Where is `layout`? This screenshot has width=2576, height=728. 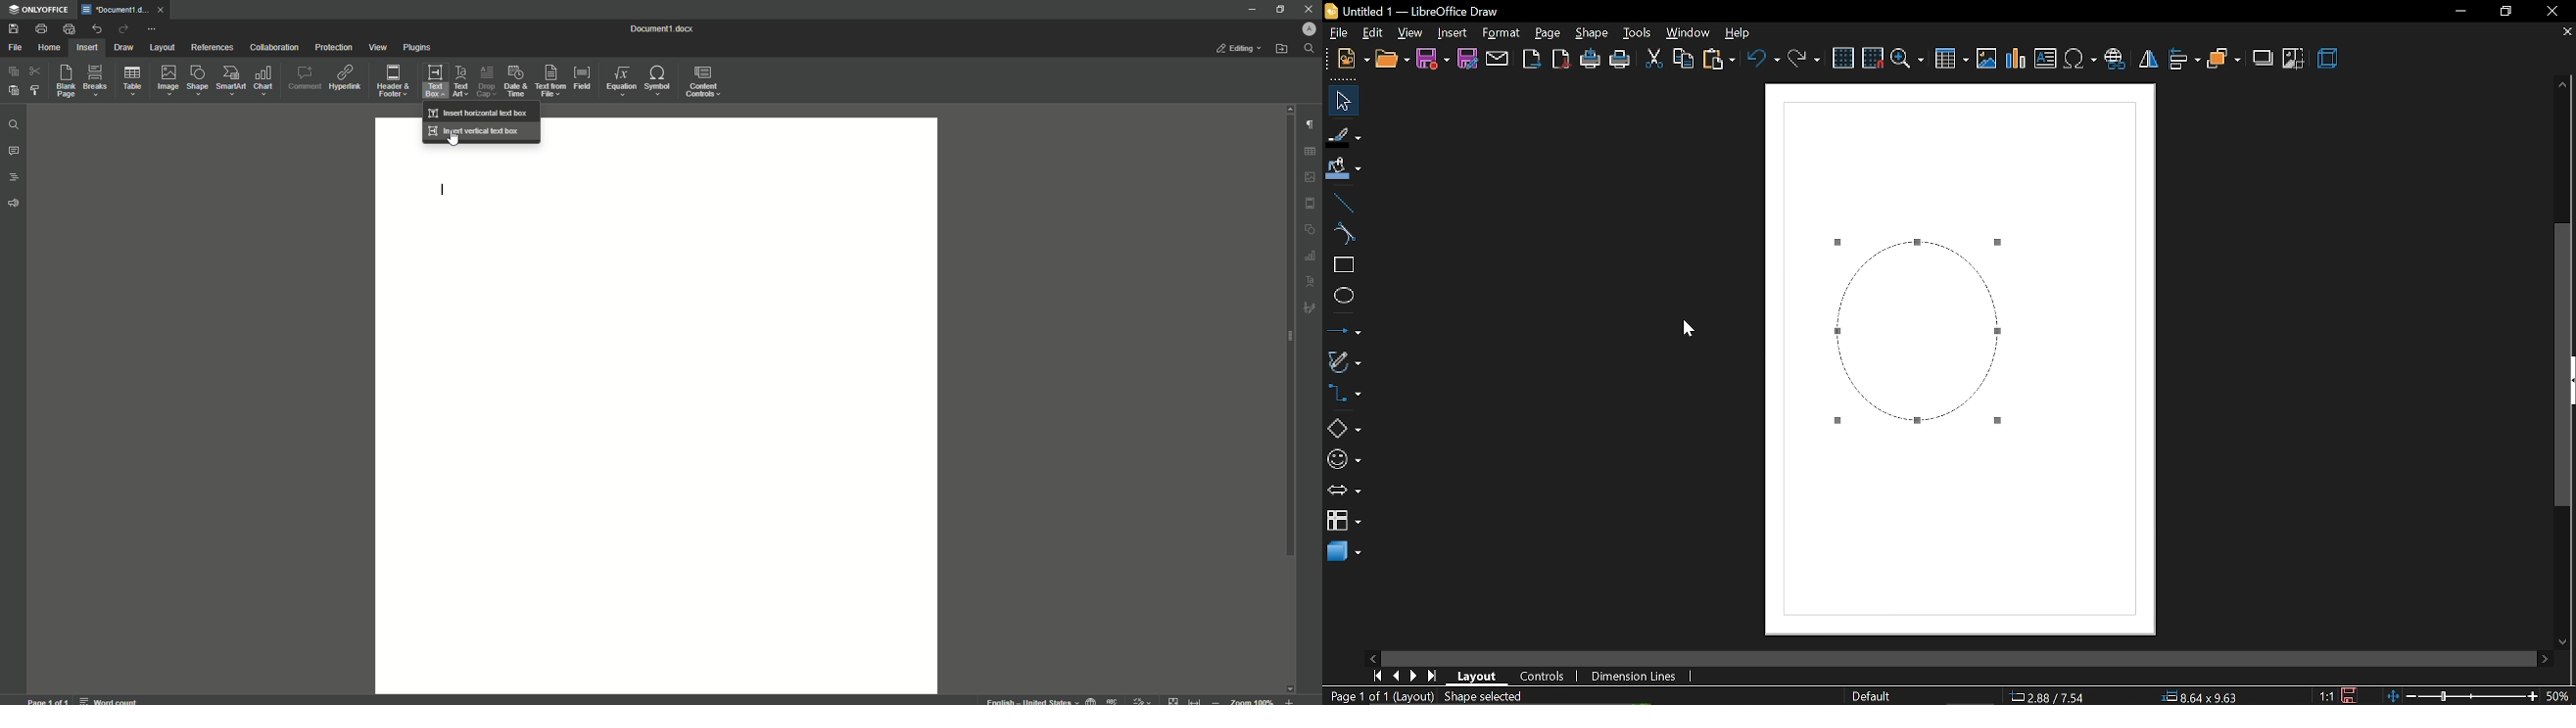 layout is located at coordinates (1477, 677).